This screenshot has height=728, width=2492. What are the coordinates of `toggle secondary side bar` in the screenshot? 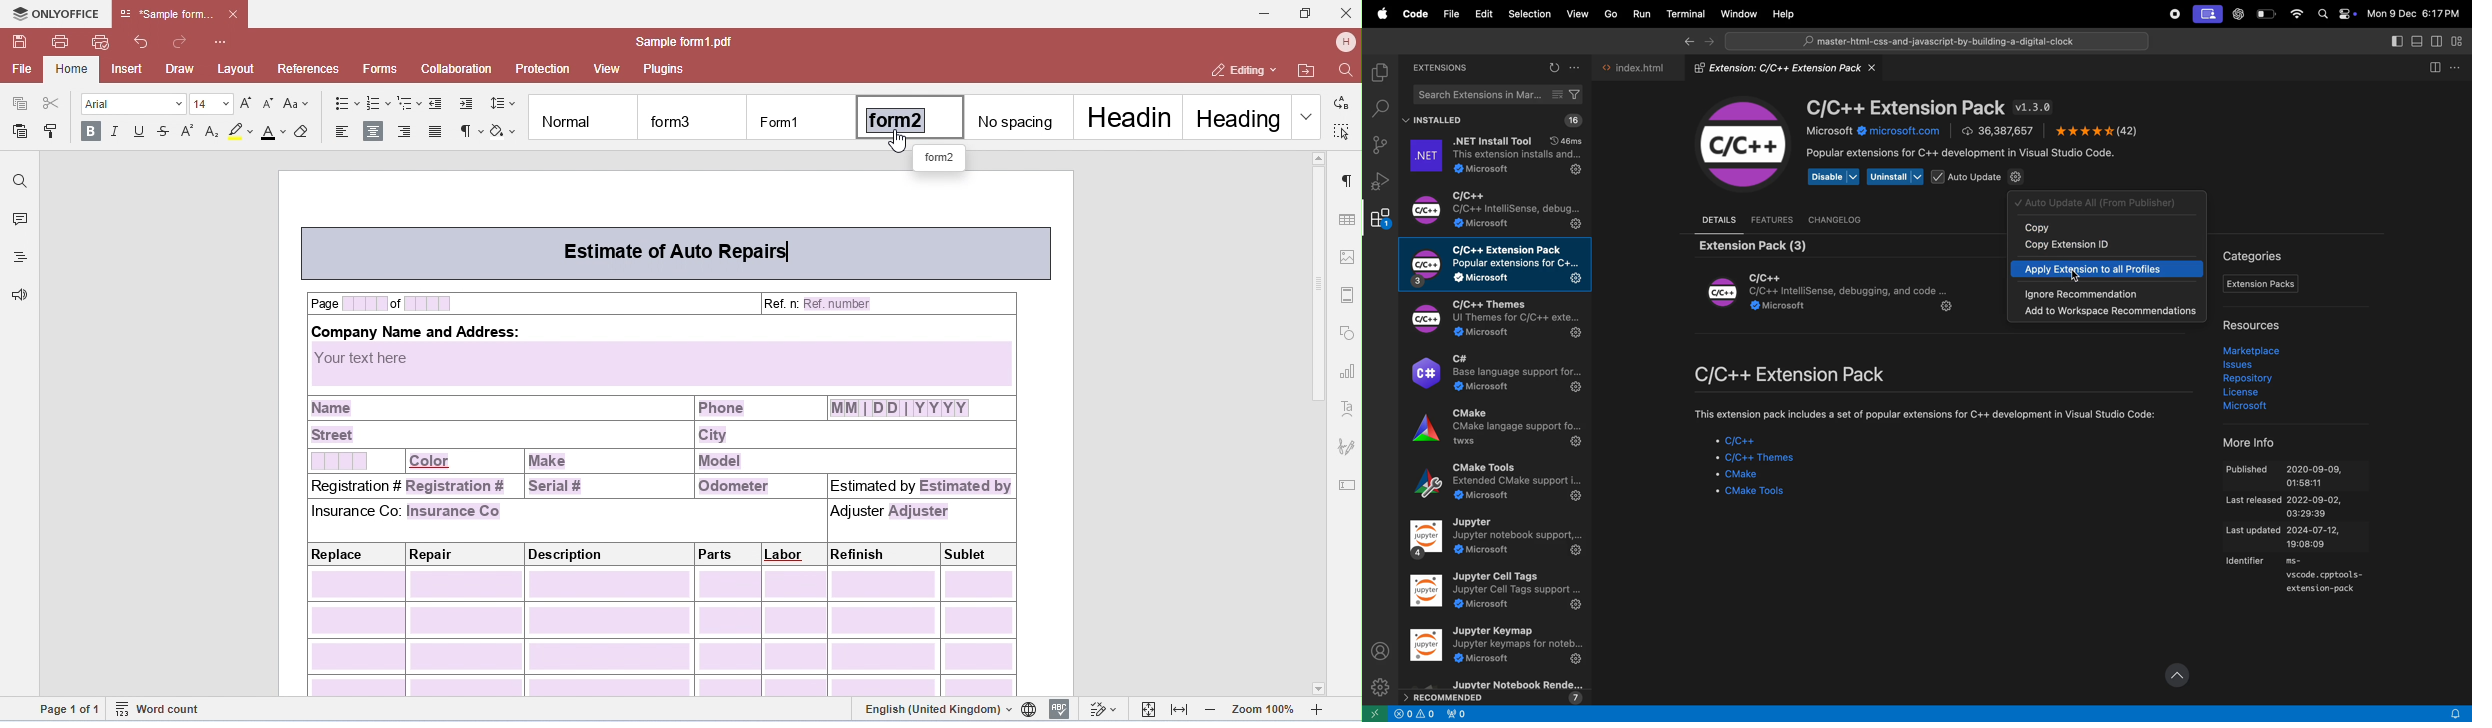 It's located at (2436, 41).